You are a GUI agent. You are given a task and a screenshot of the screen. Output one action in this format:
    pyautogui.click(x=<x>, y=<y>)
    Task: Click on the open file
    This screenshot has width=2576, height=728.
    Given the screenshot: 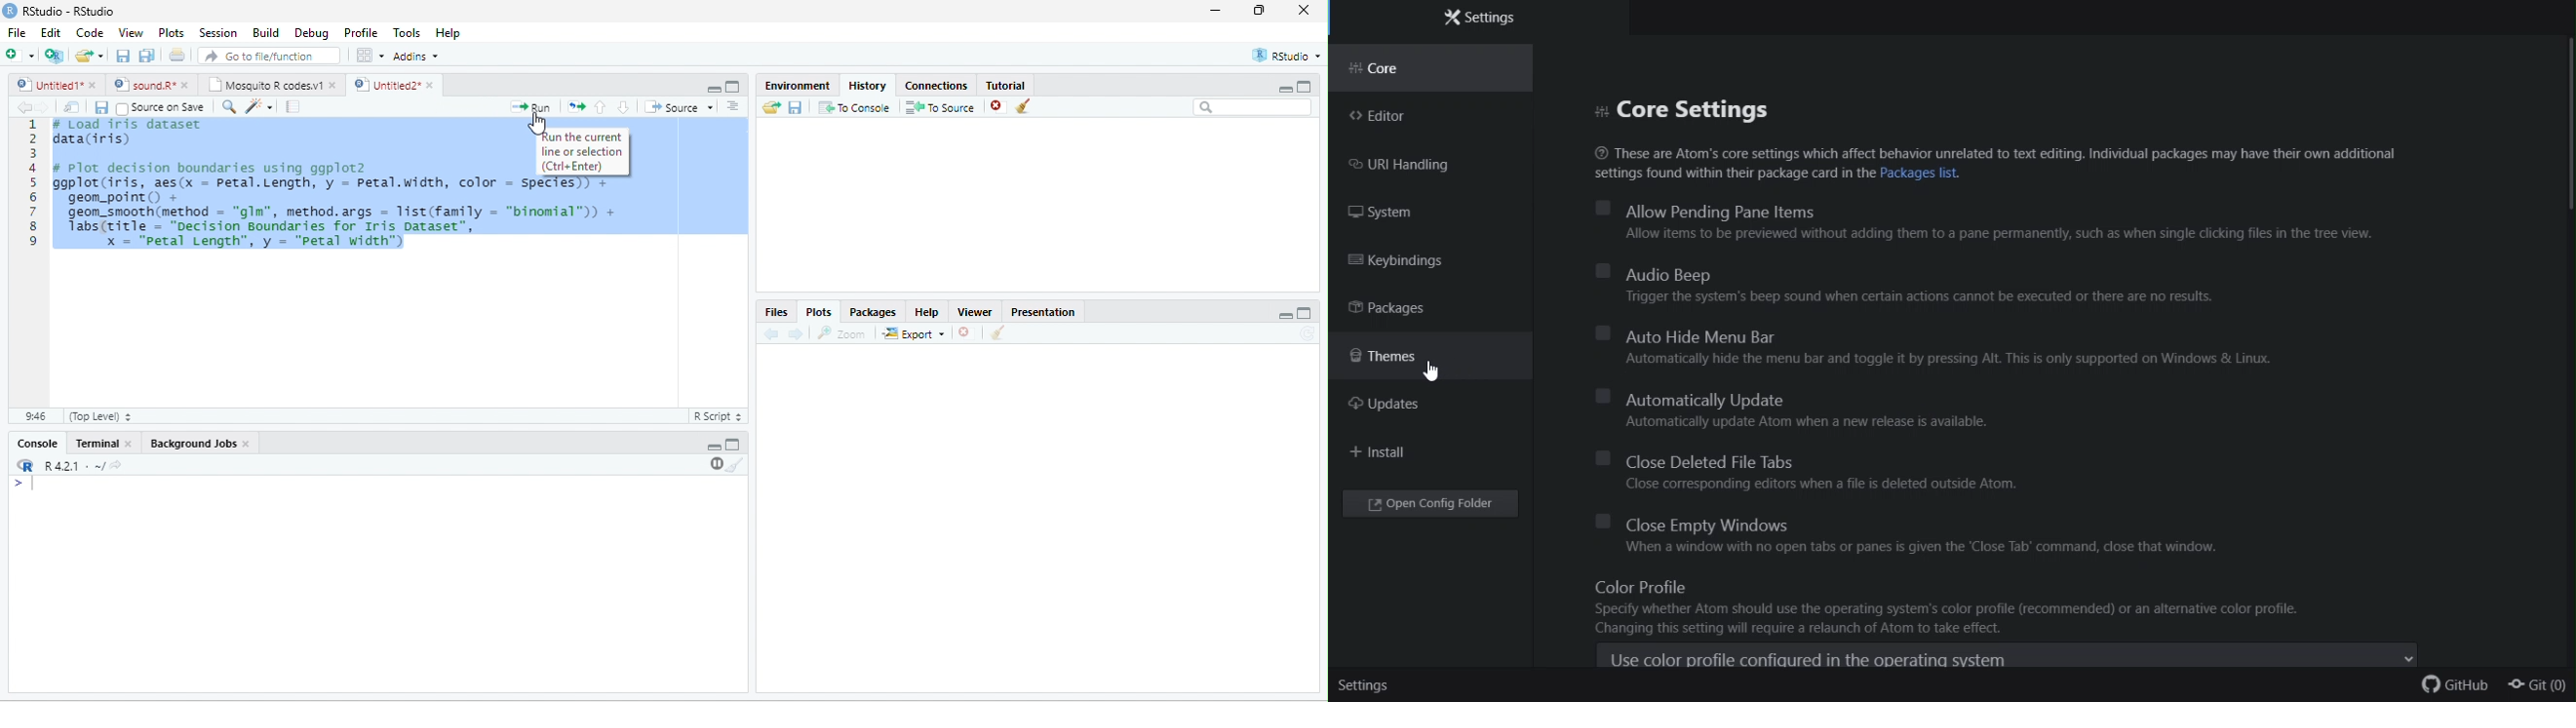 What is the action you would take?
    pyautogui.click(x=89, y=55)
    